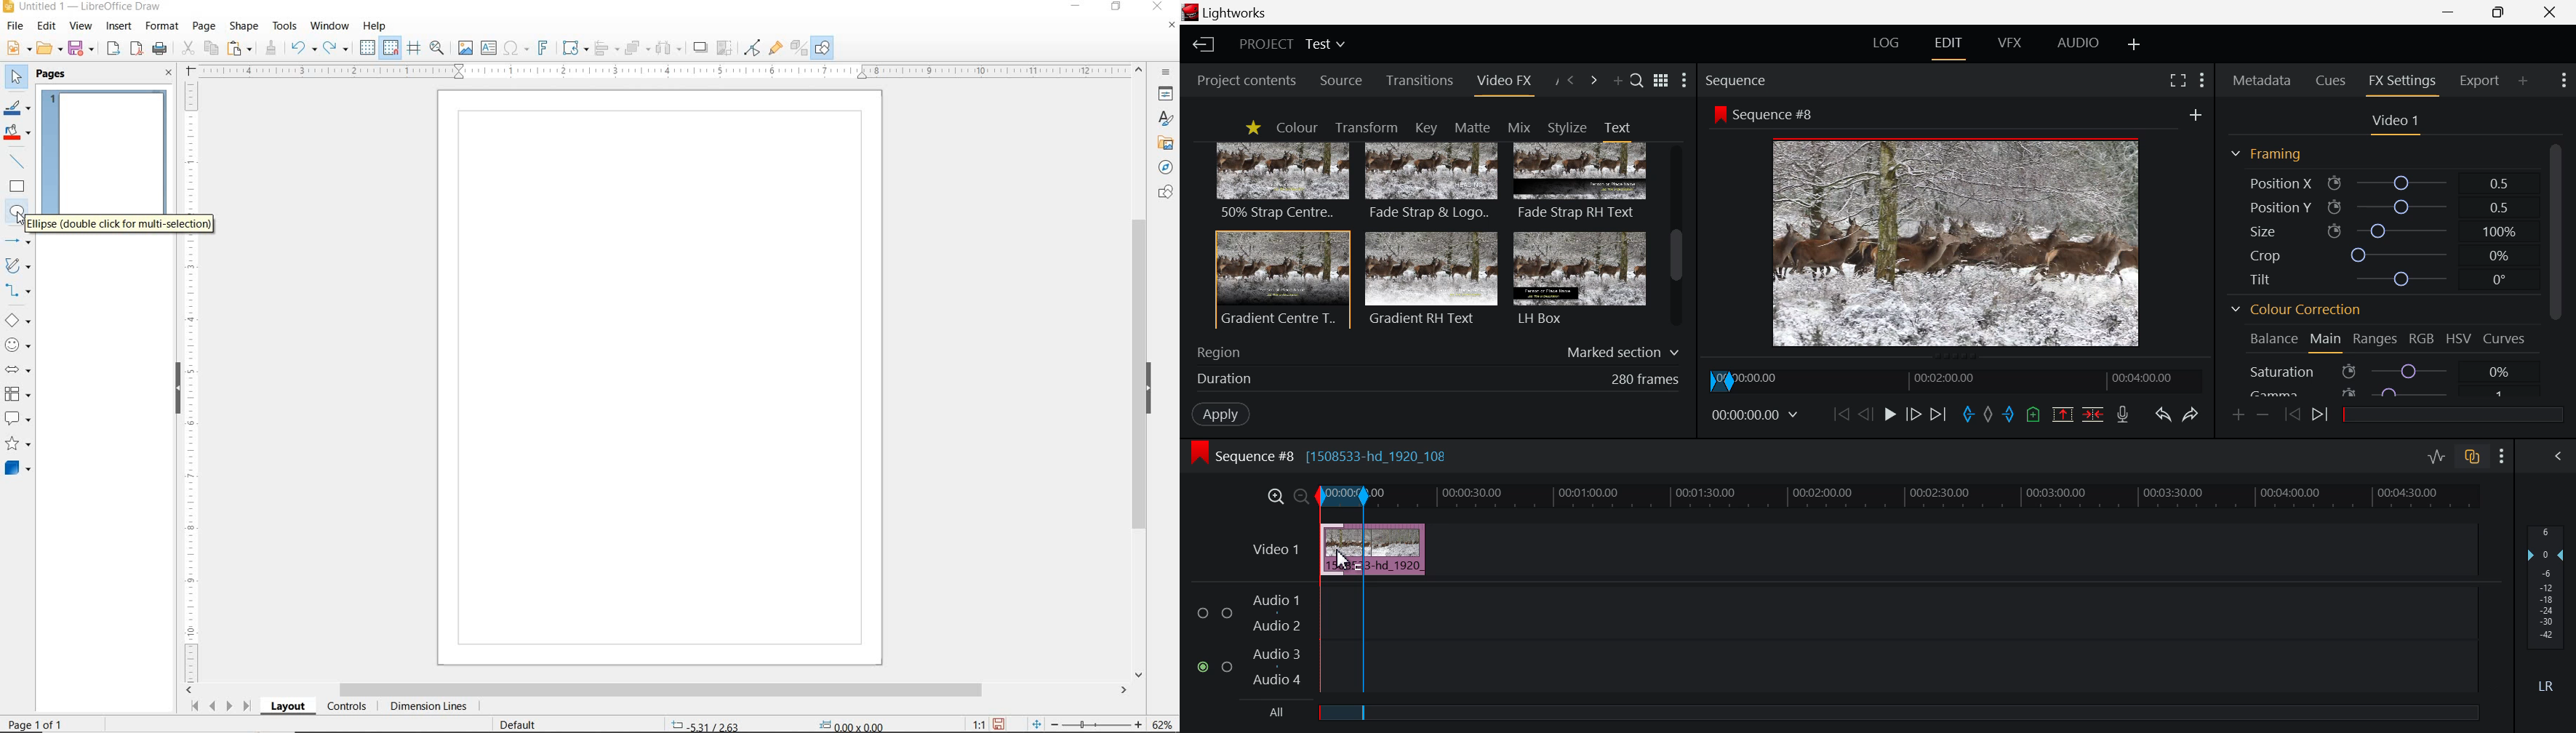 Image resolution: width=2576 pixels, height=756 pixels. I want to click on EDIT, so click(47, 26).